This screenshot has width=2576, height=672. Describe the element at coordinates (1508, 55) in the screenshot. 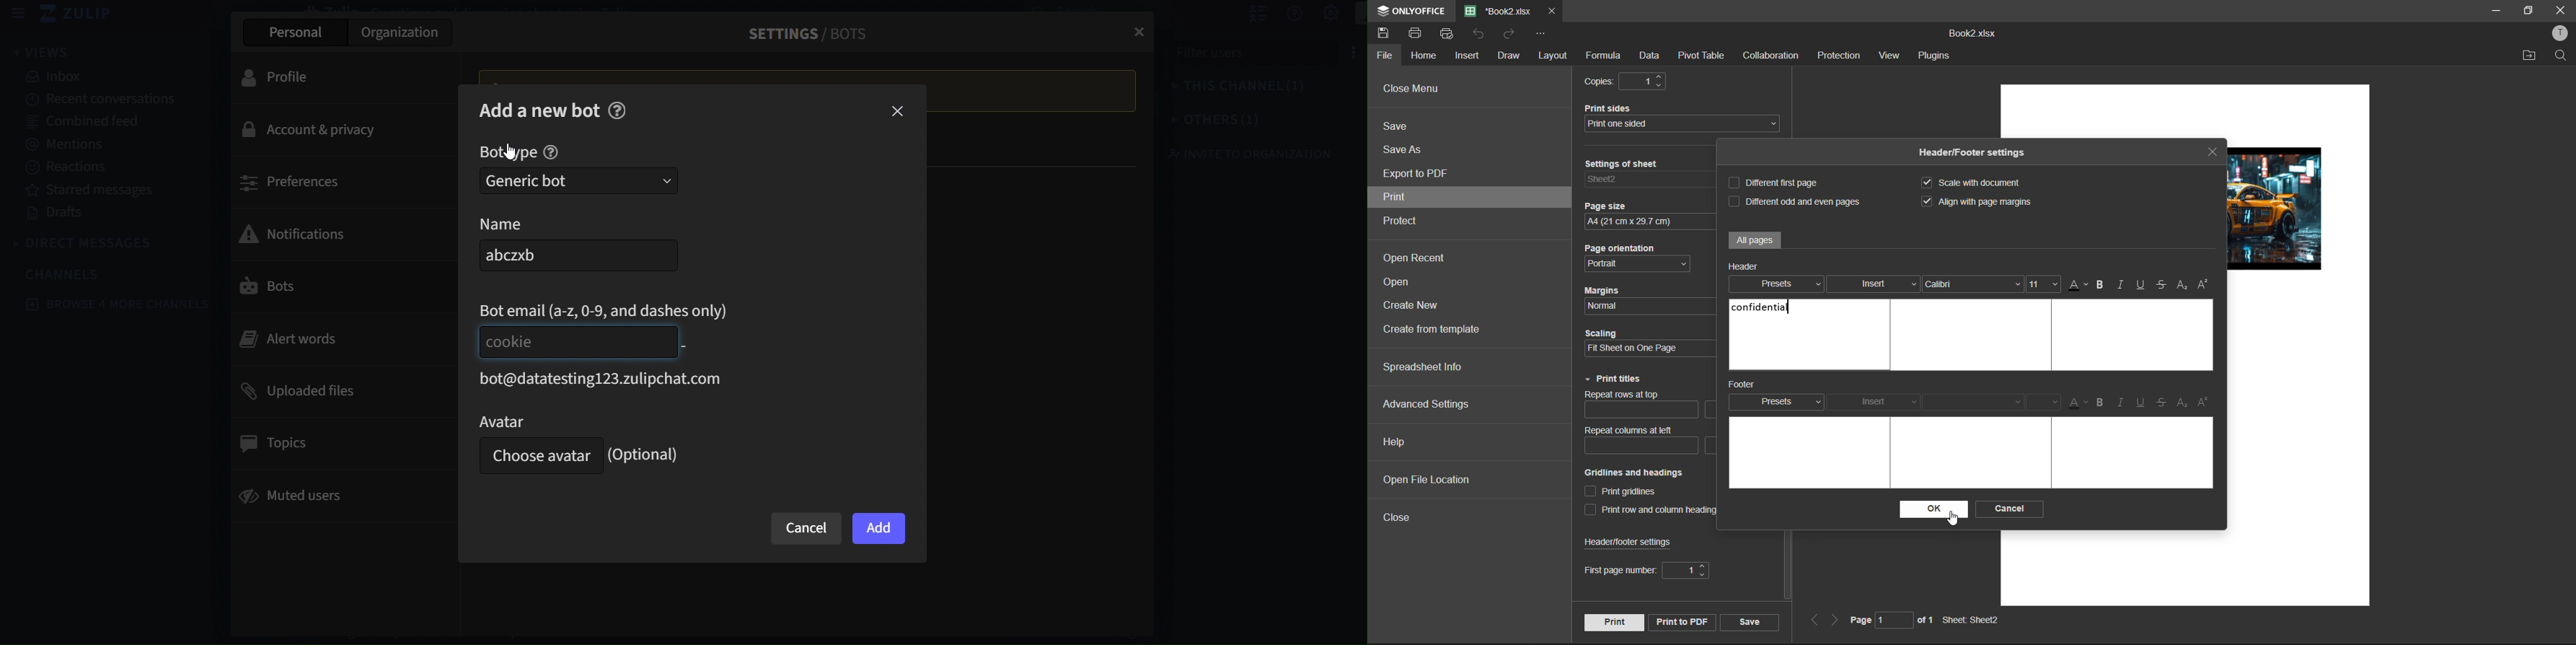

I see `draw` at that location.